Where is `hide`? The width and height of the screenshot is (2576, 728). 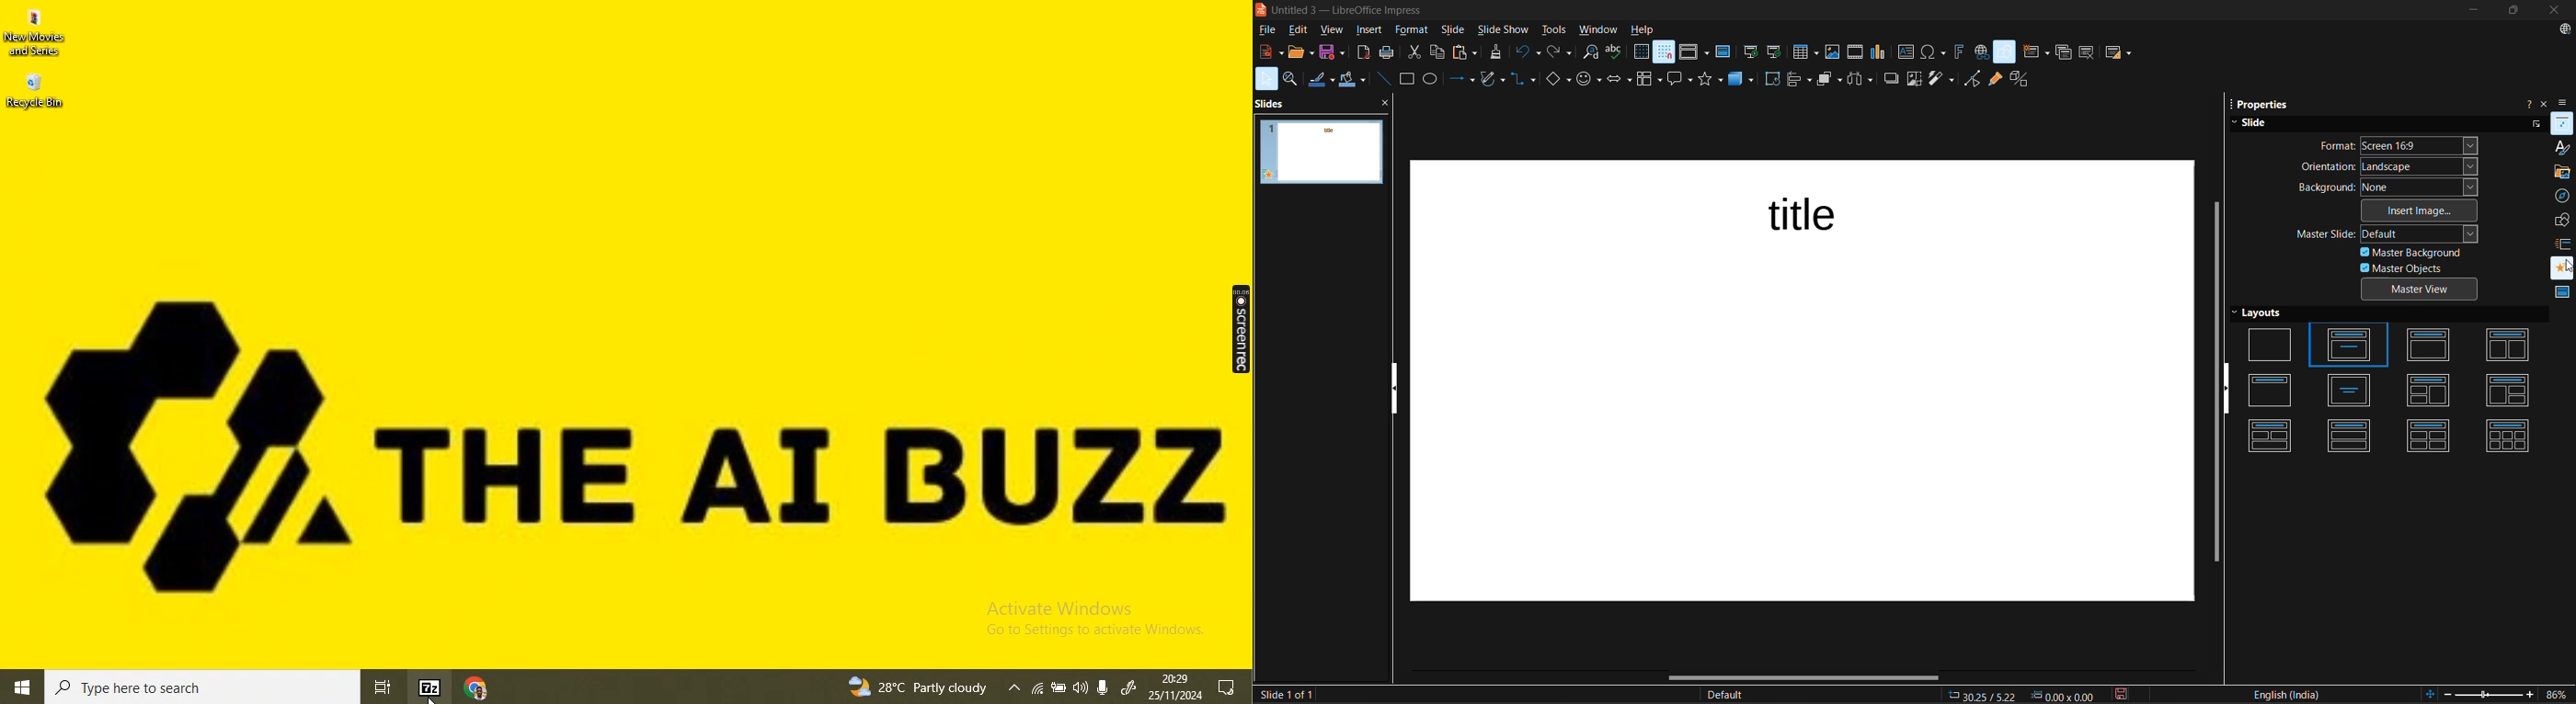 hide is located at coordinates (2232, 389).